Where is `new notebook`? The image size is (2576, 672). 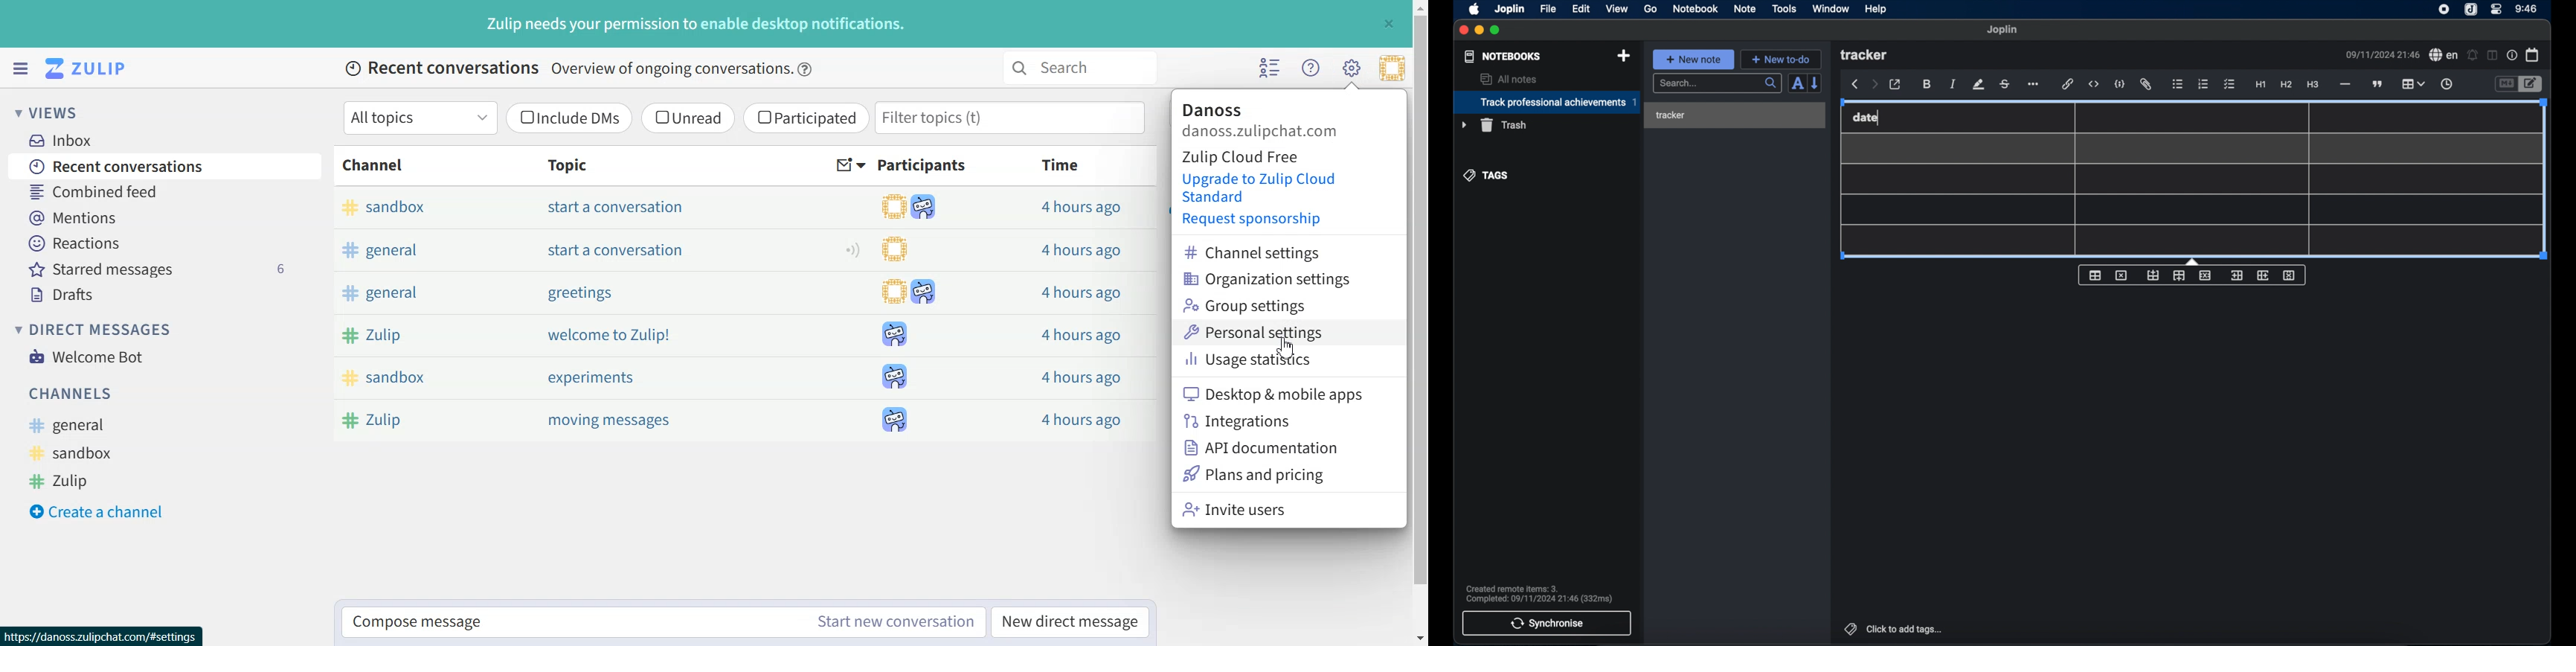 new notebook is located at coordinates (1624, 56).